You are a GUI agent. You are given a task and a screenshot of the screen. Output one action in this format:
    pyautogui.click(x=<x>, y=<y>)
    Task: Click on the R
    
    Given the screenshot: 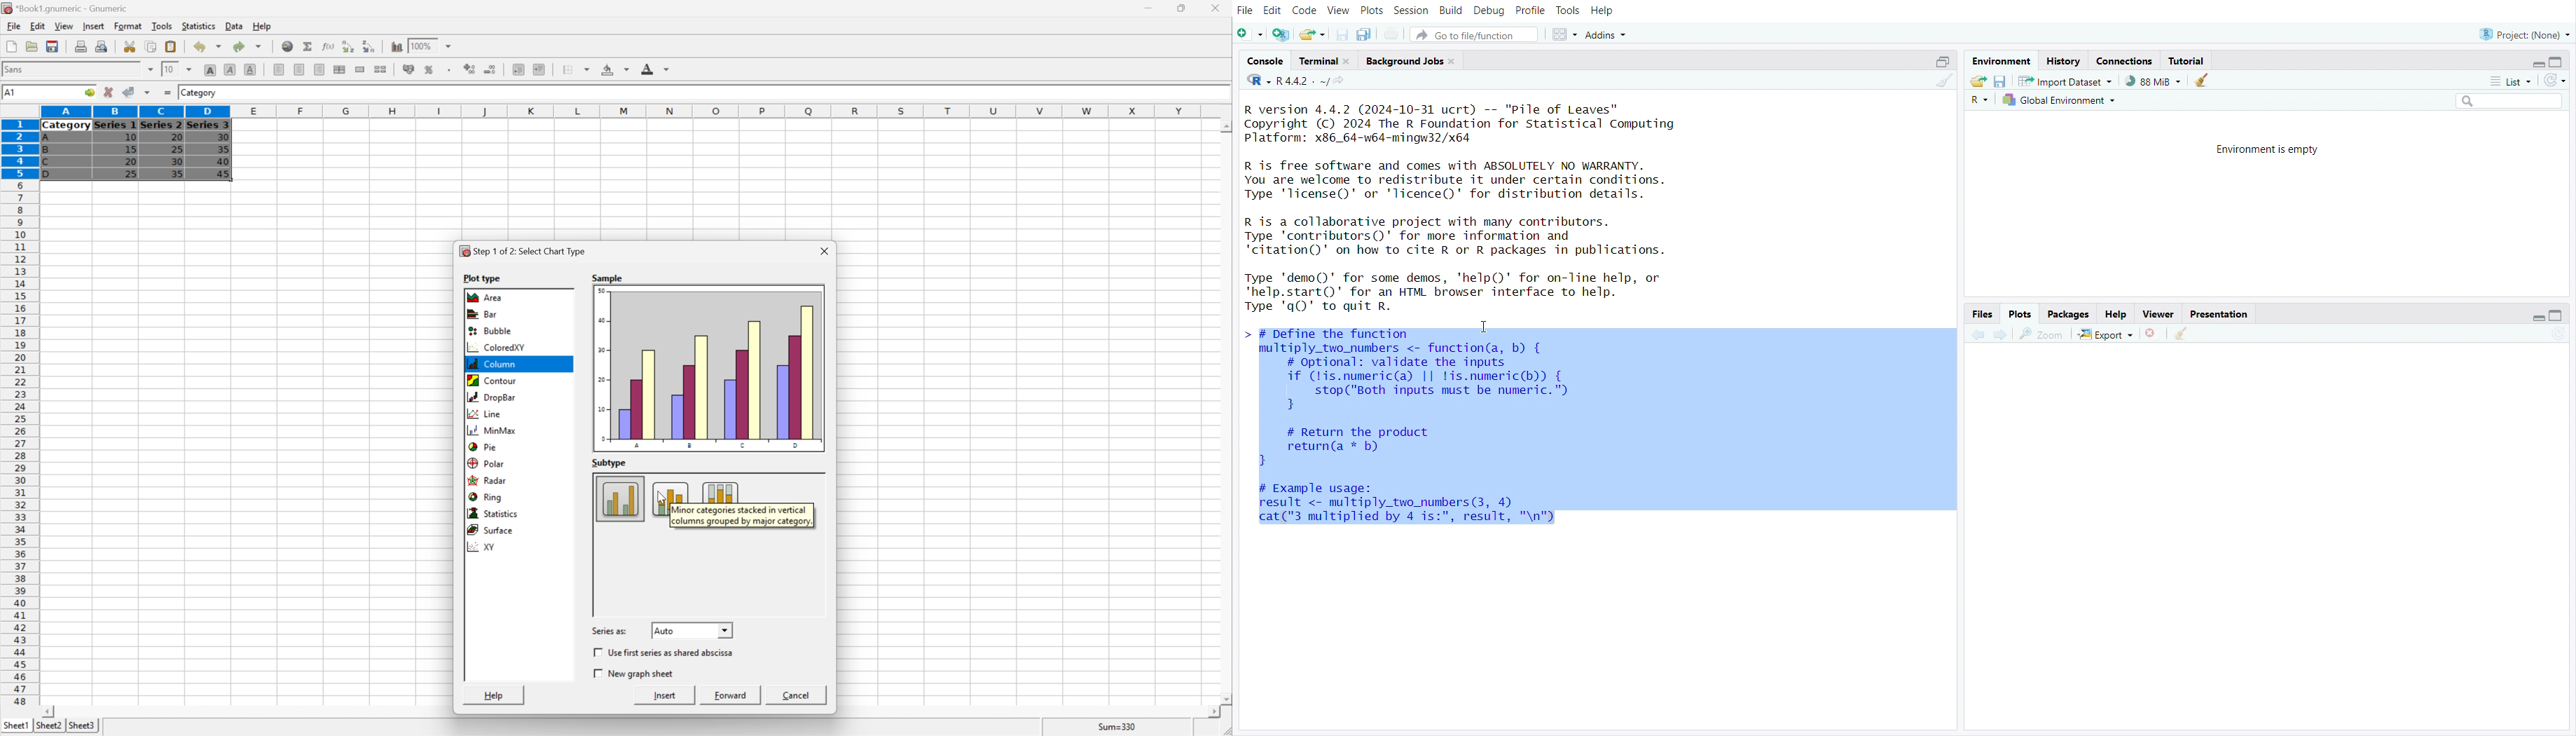 What is the action you would take?
    pyautogui.click(x=1255, y=84)
    